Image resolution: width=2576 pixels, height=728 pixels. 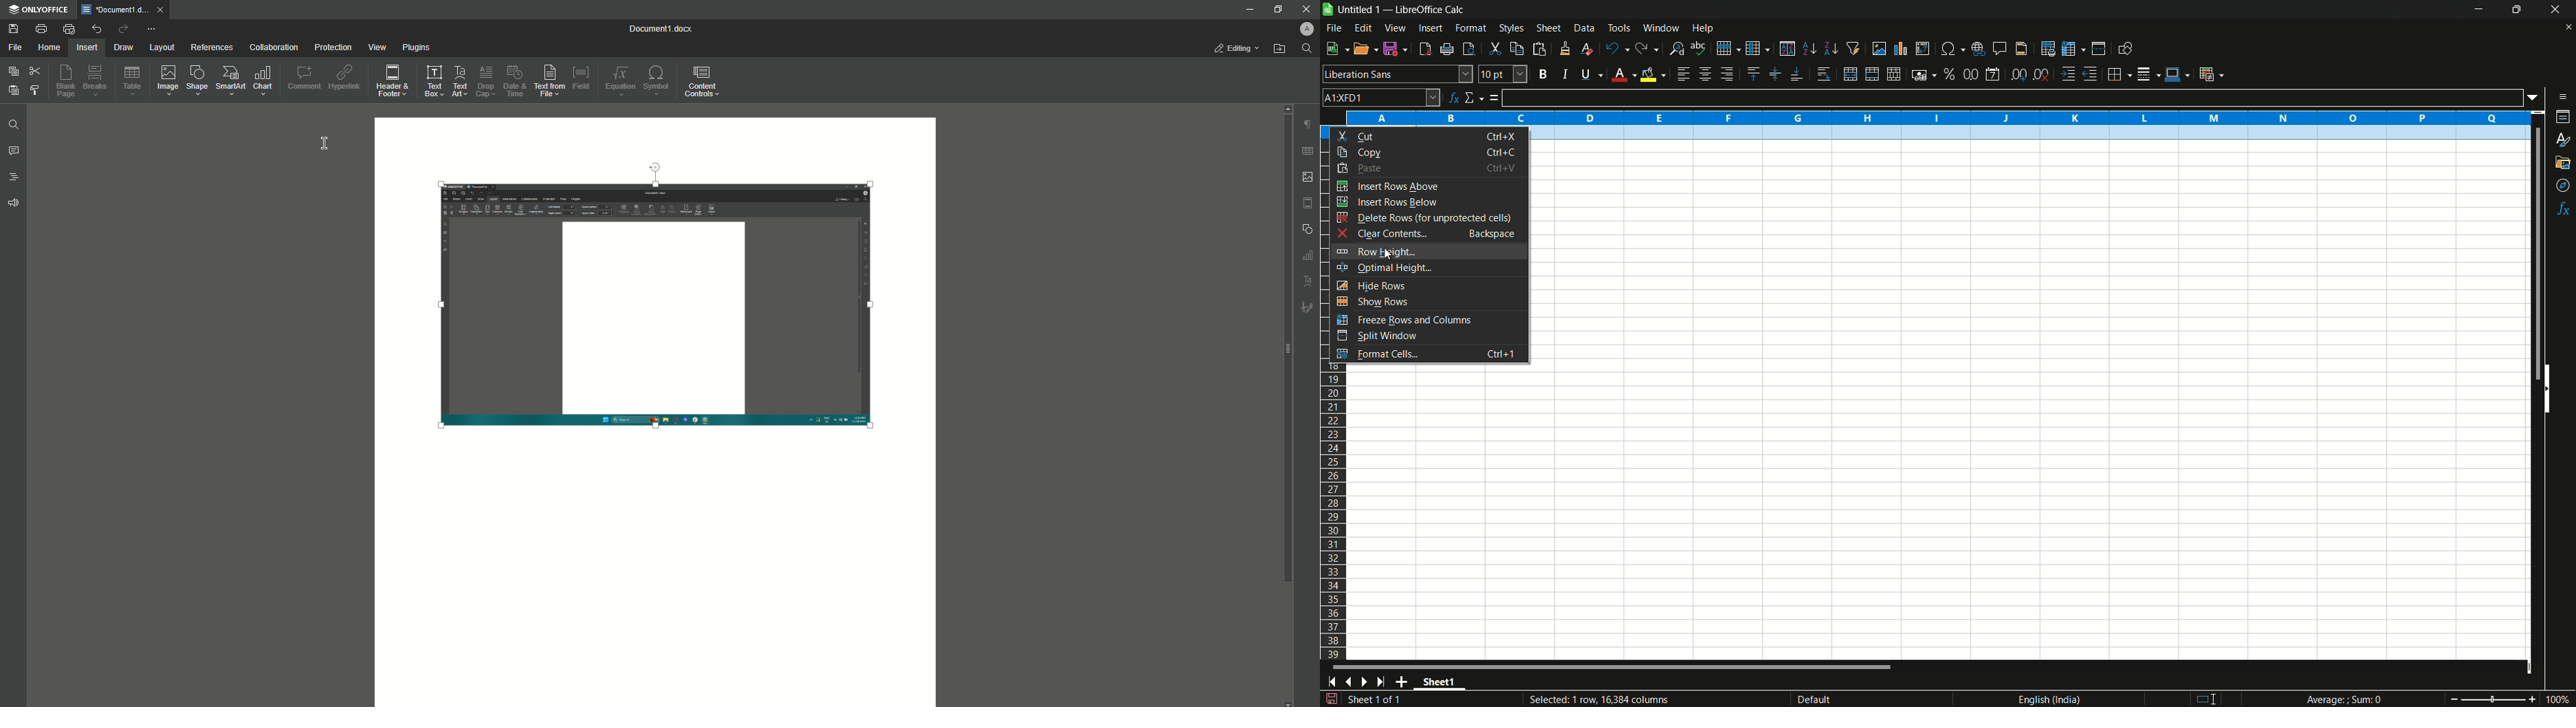 What do you see at coordinates (1334, 28) in the screenshot?
I see `file menu` at bounding box center [1334, 28].